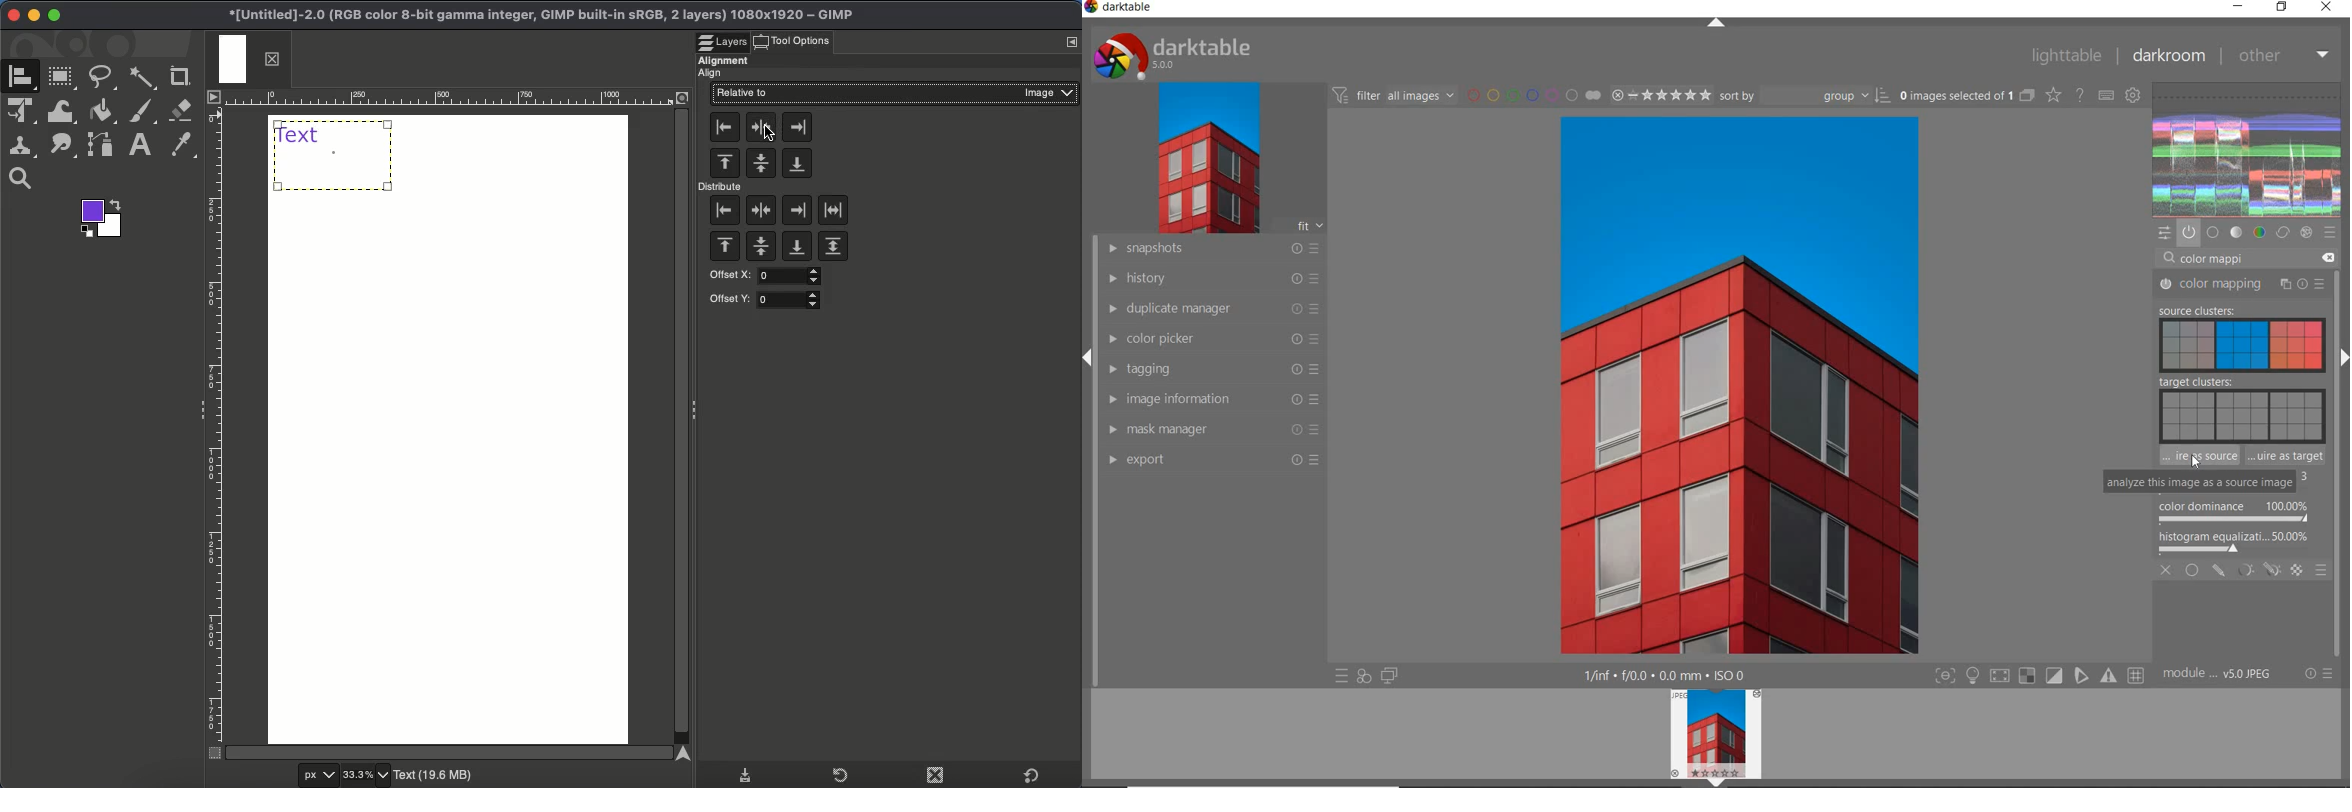 The width and height of the screenshot is (2352, 812). Describe the element at coordinates (99, 147) in the screenshot. I see `Path` at that location.